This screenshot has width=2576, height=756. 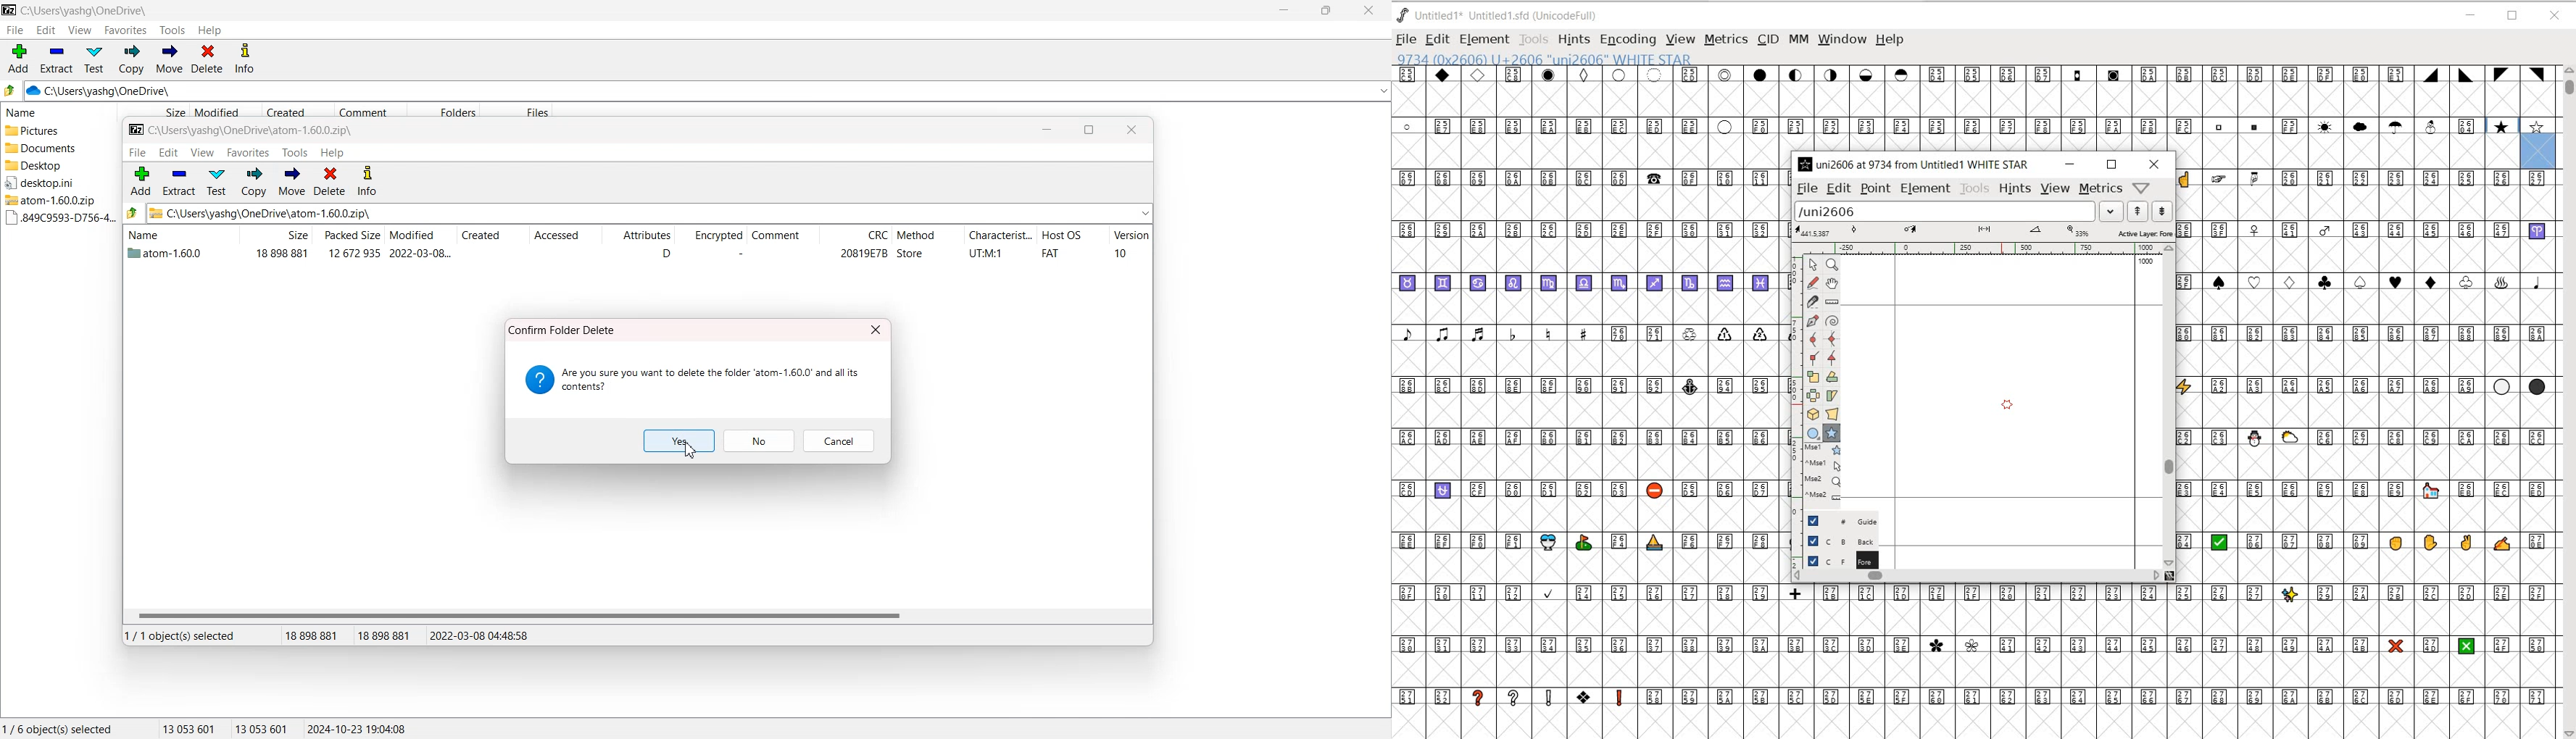 What do you see at coordinates (2555, 16) in the screenshot?
I see `CLOSE` at bounding box center [2555, 16].